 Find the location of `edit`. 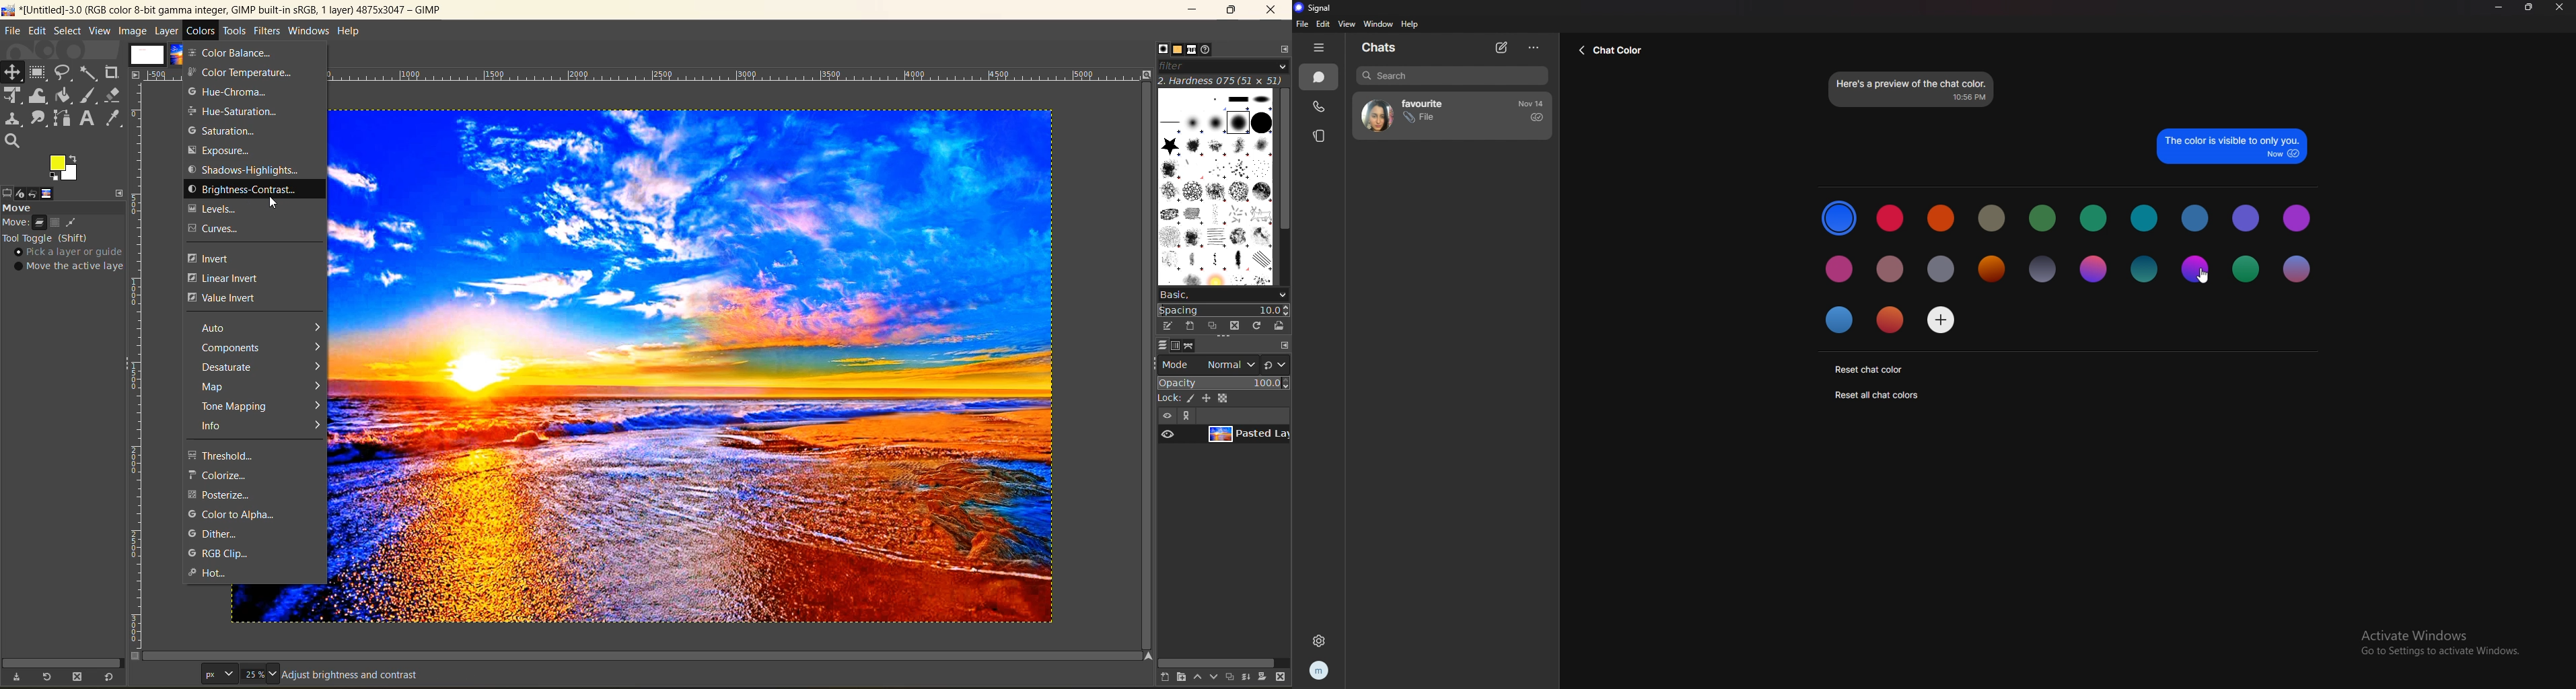

edit is located at coordinates (39, 32).